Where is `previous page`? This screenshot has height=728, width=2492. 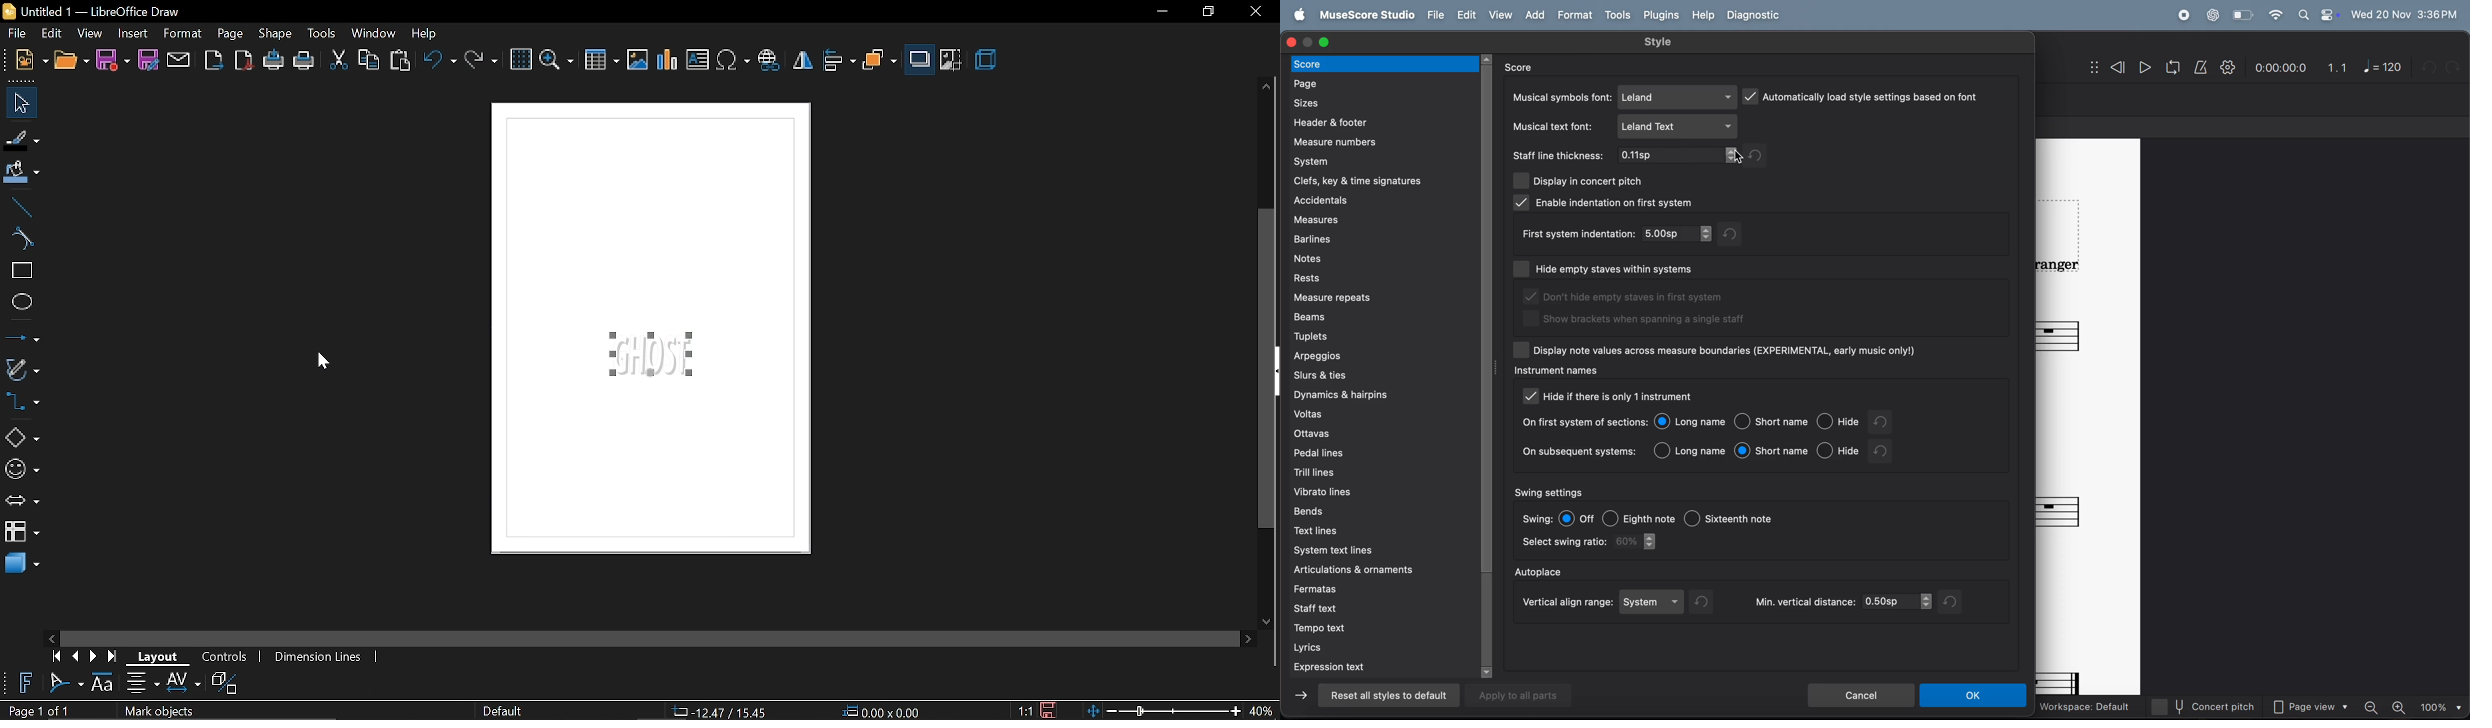 previous page is located at coordinates (73, 658).